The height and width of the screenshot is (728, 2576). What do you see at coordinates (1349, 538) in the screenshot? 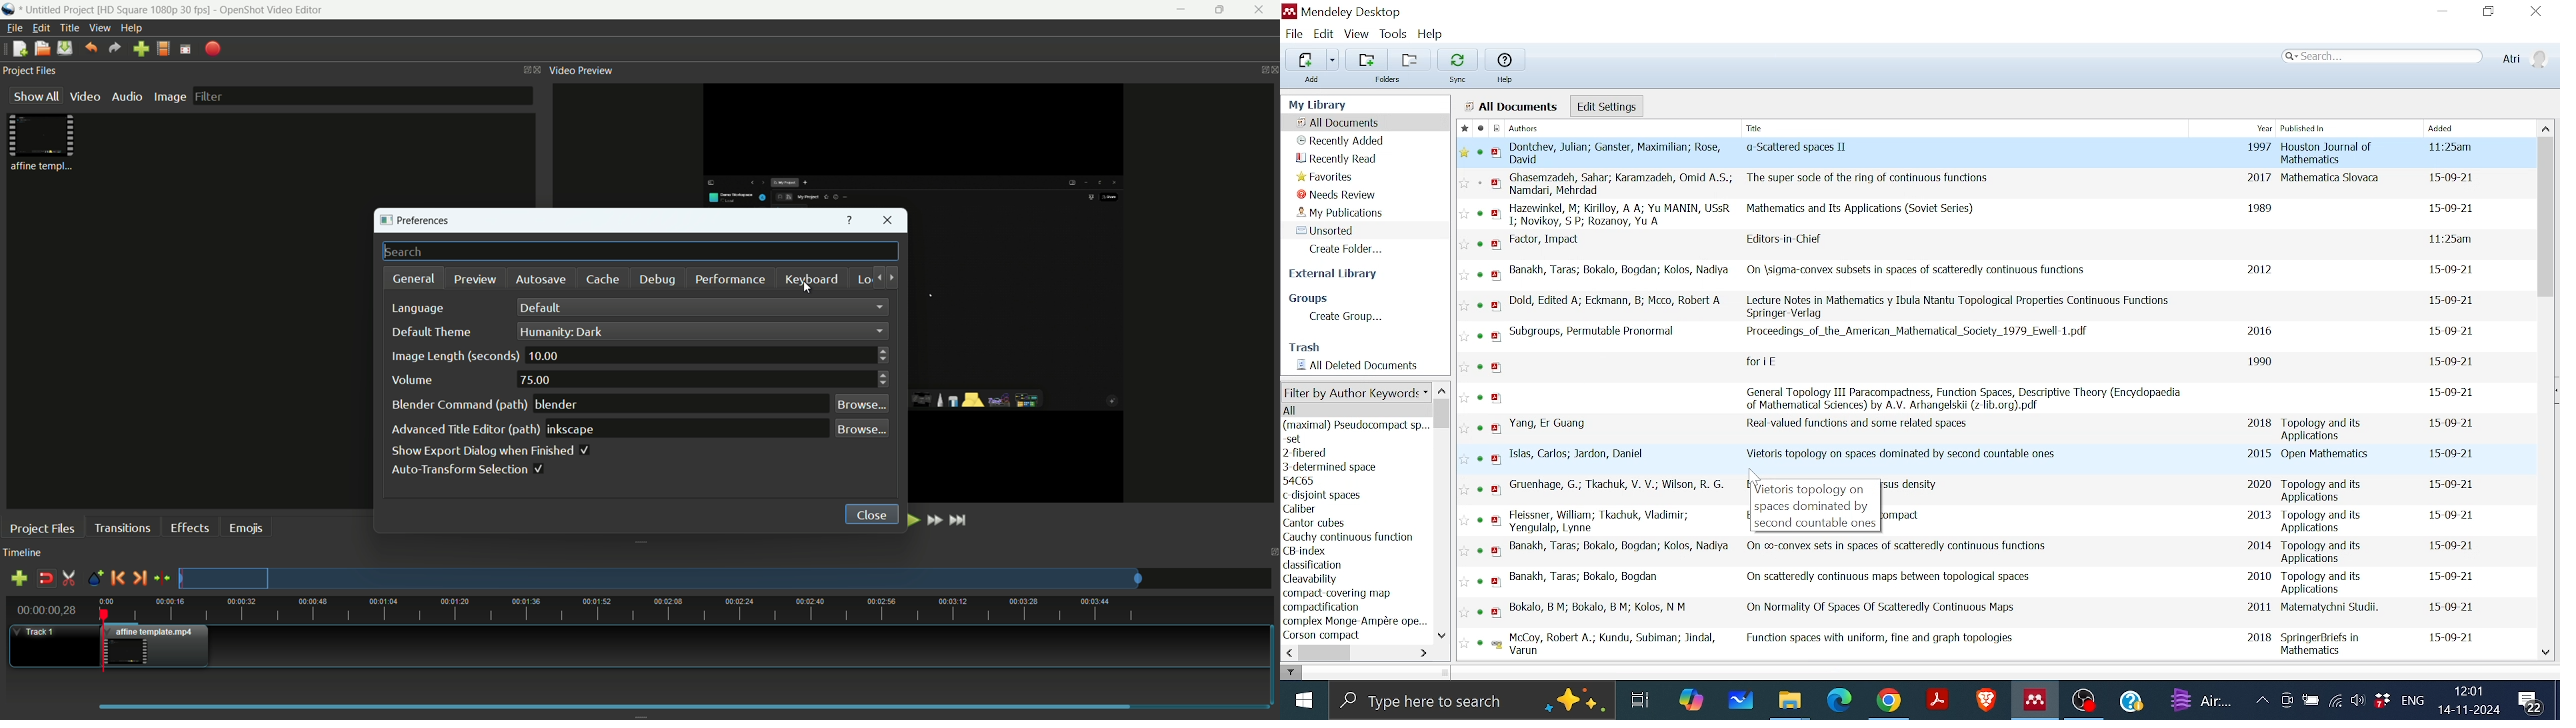
I see `keyword` at bounding box center [1349, 538].